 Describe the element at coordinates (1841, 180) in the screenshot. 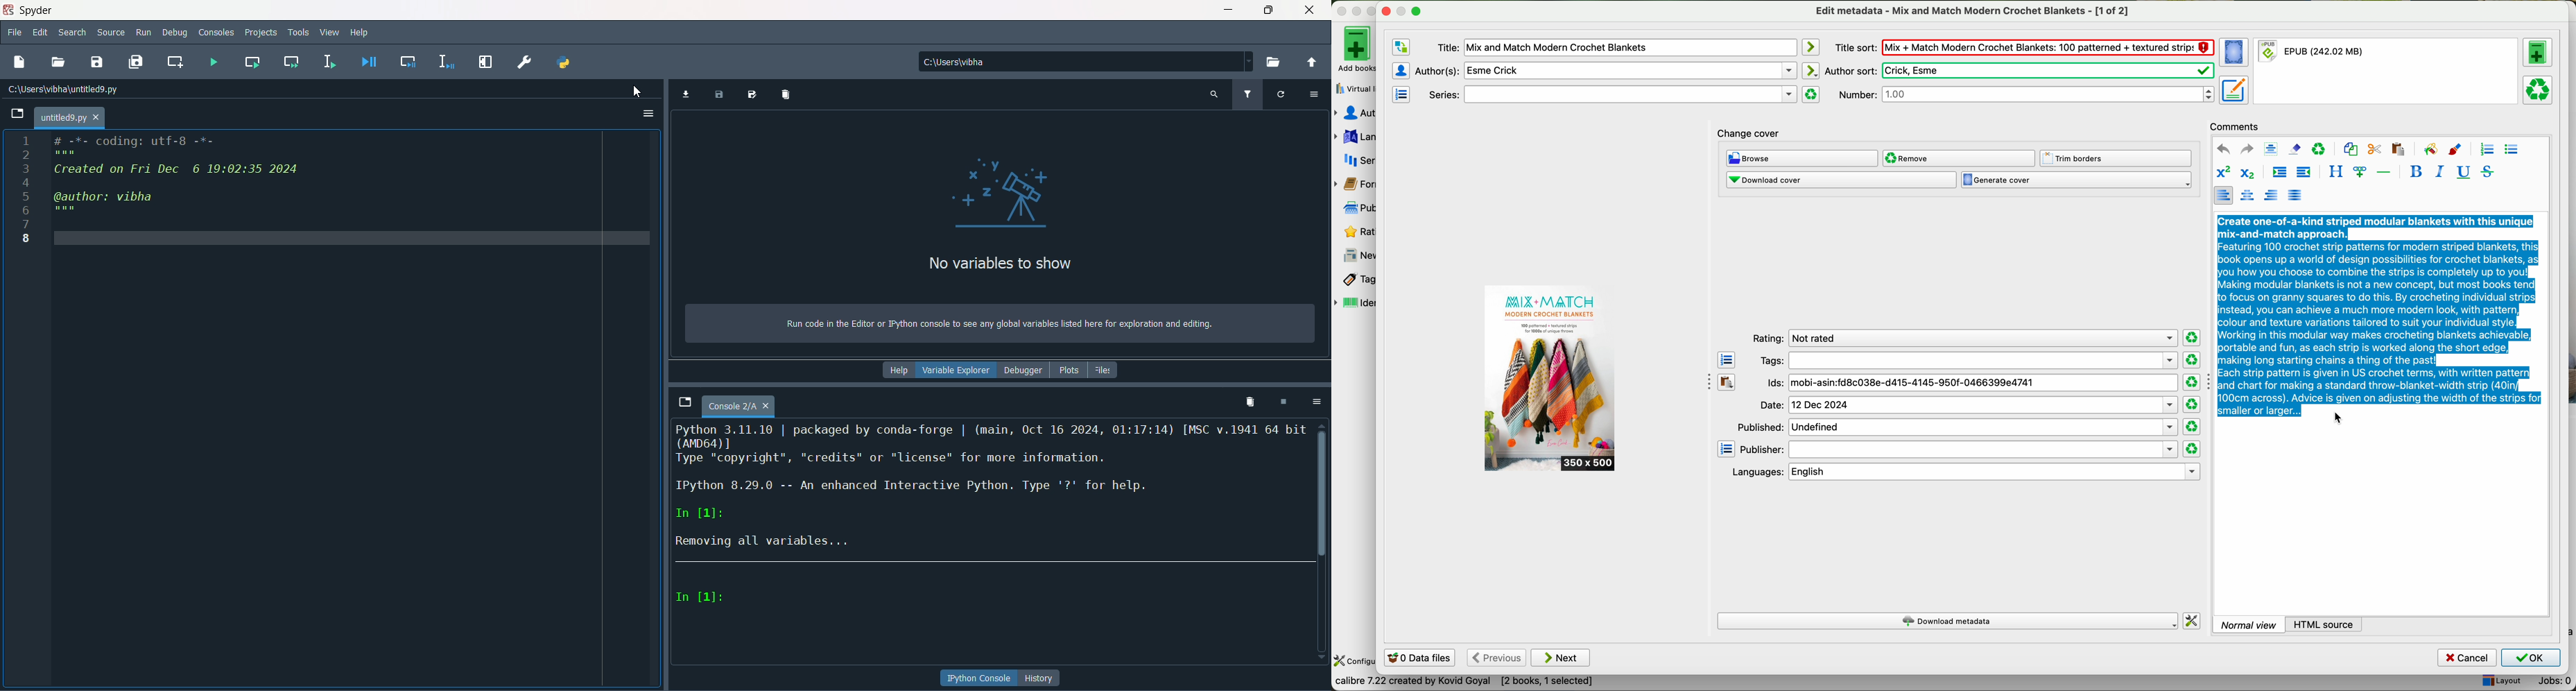

I see `download cover` at that location.